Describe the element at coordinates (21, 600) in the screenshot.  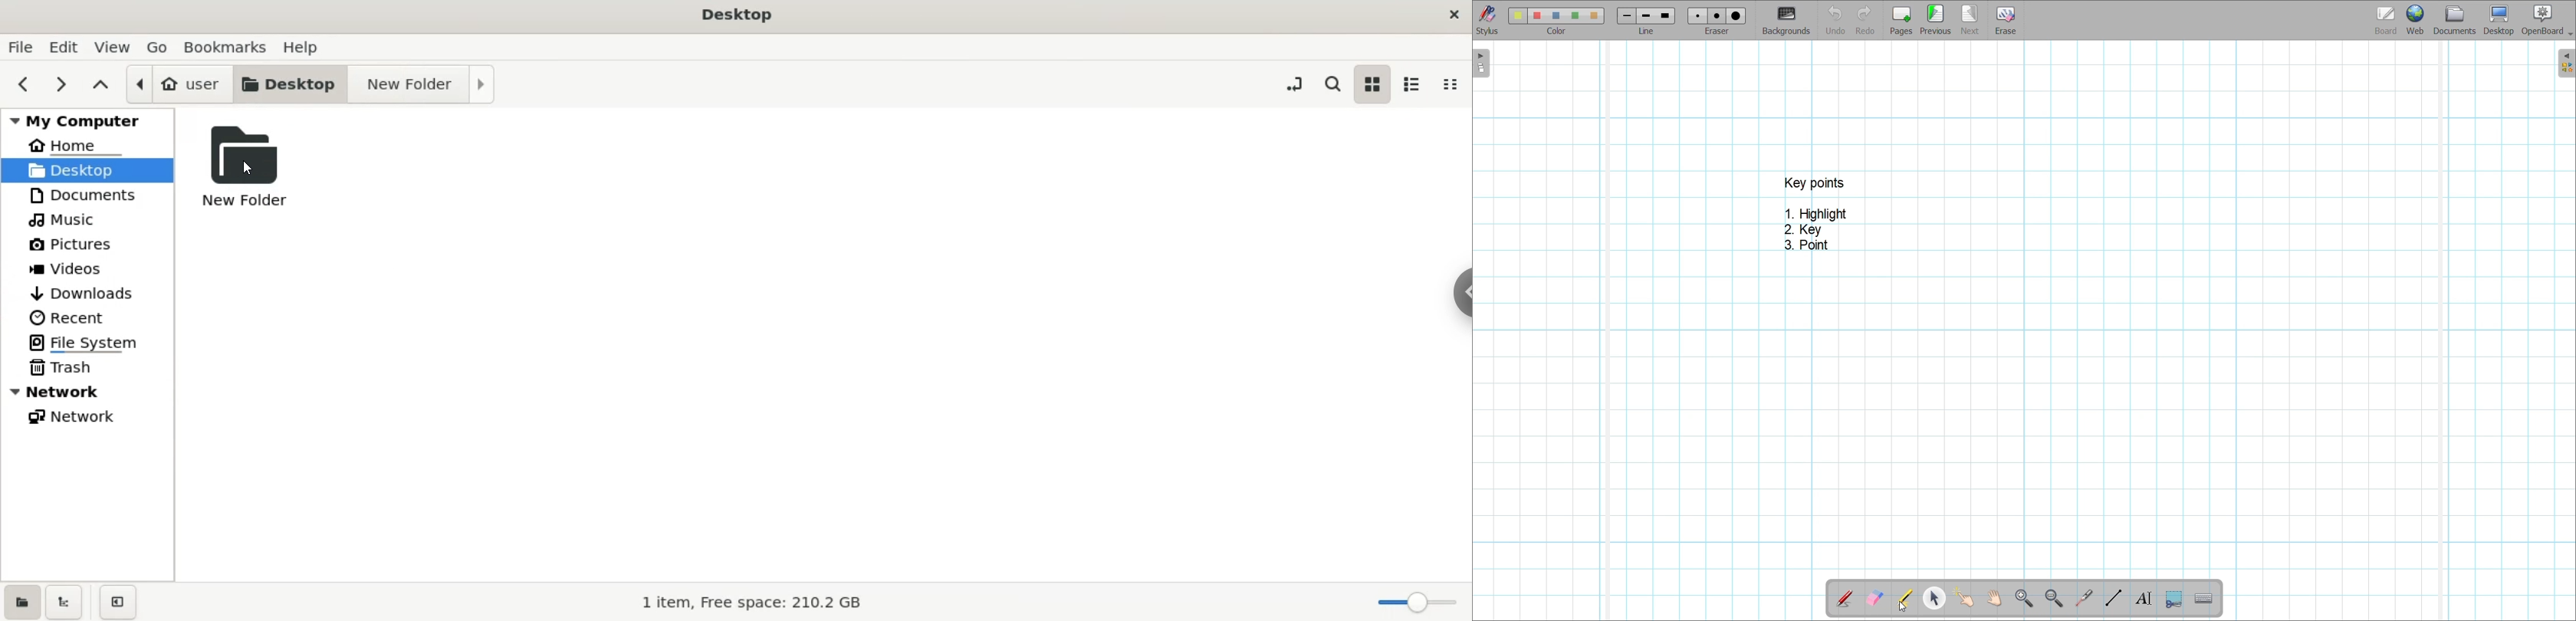
I see `show places` at that location.